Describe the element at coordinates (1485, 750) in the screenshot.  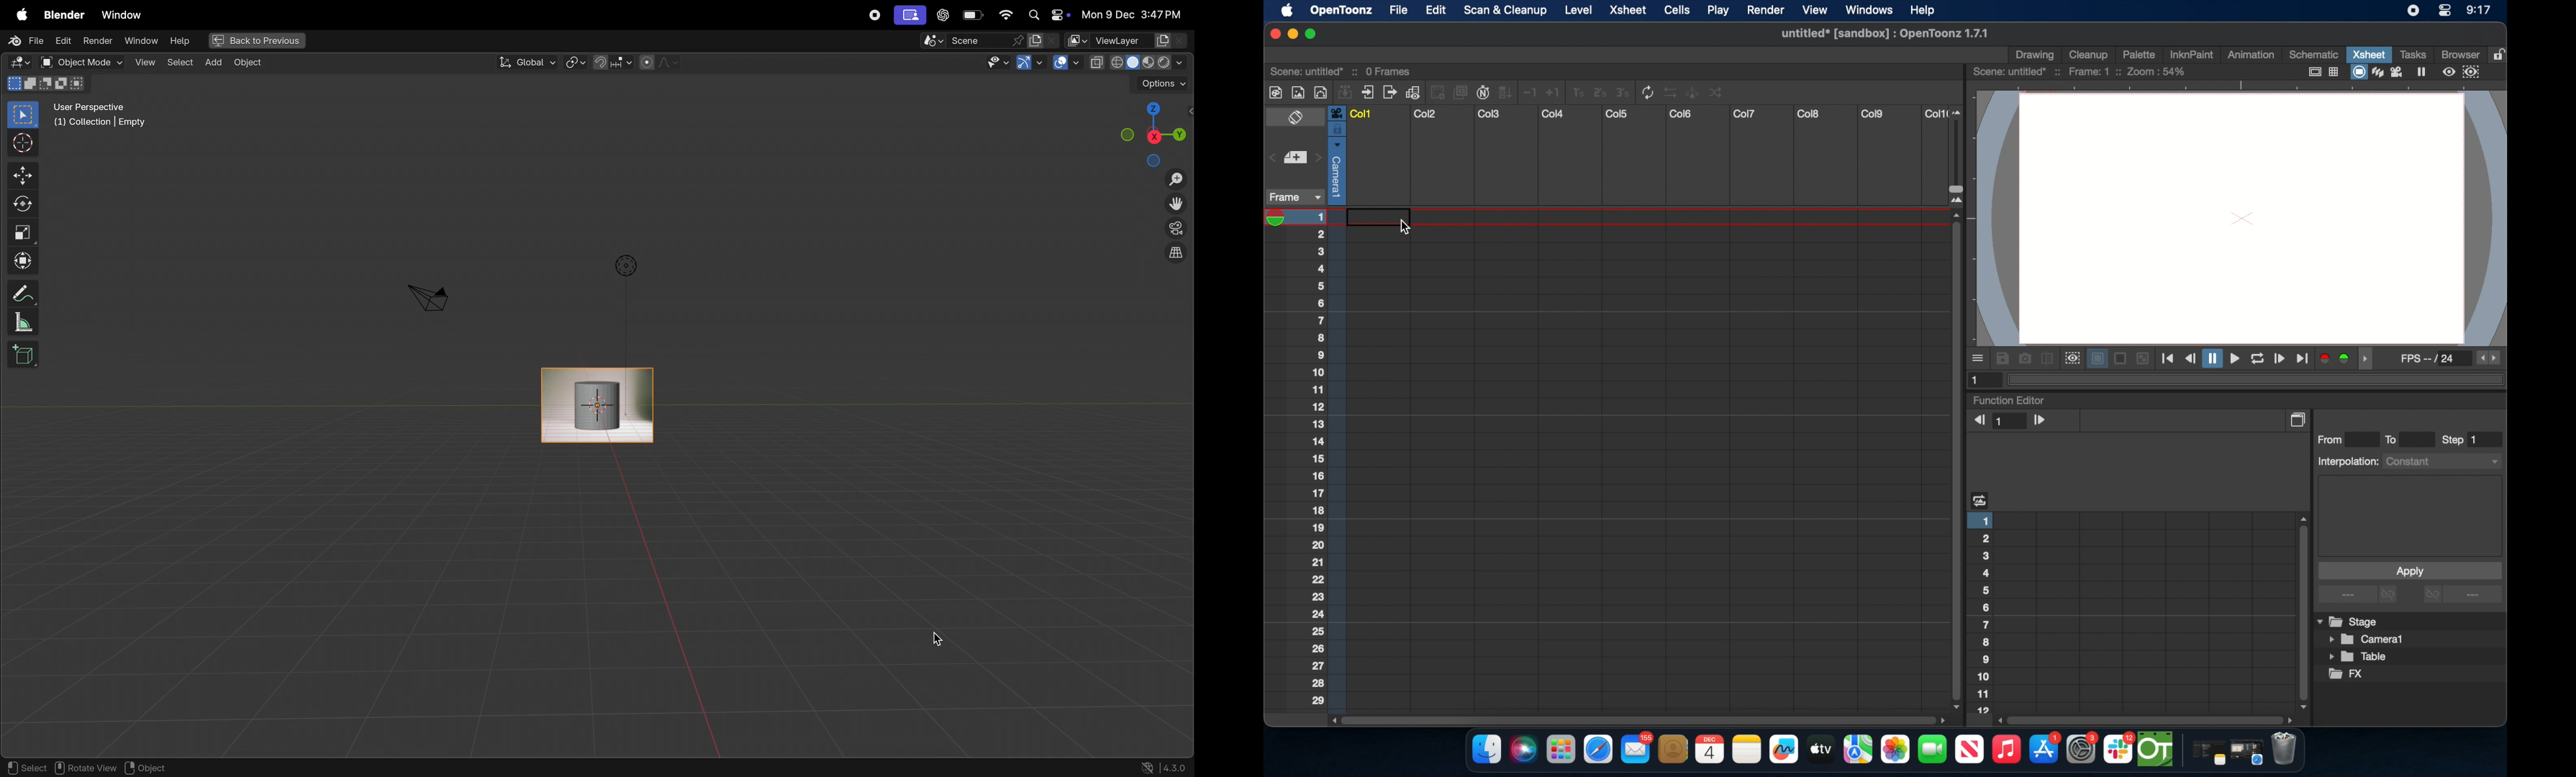
I see `finder` at that location.